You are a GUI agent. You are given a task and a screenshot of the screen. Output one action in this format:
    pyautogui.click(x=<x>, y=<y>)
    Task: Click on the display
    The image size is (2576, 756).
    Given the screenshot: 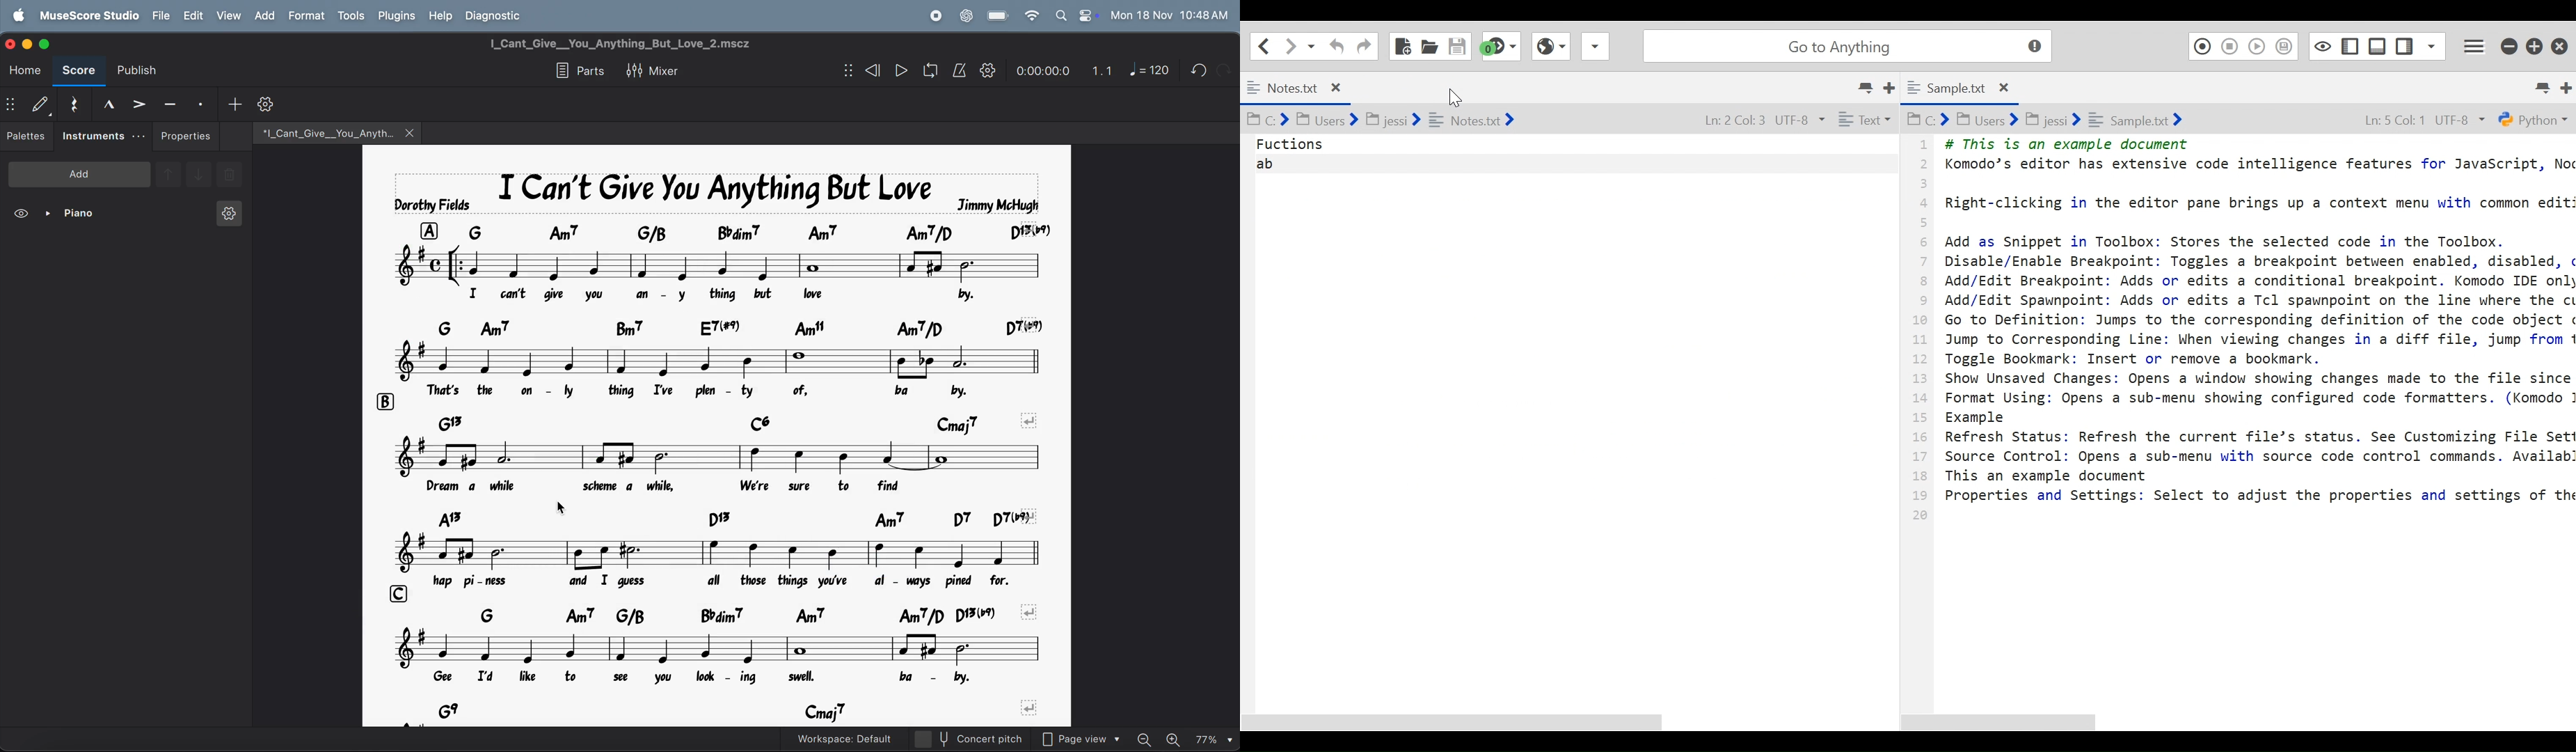 What is the action you would take?
    pyautogui.click(x=40, y=104)
    